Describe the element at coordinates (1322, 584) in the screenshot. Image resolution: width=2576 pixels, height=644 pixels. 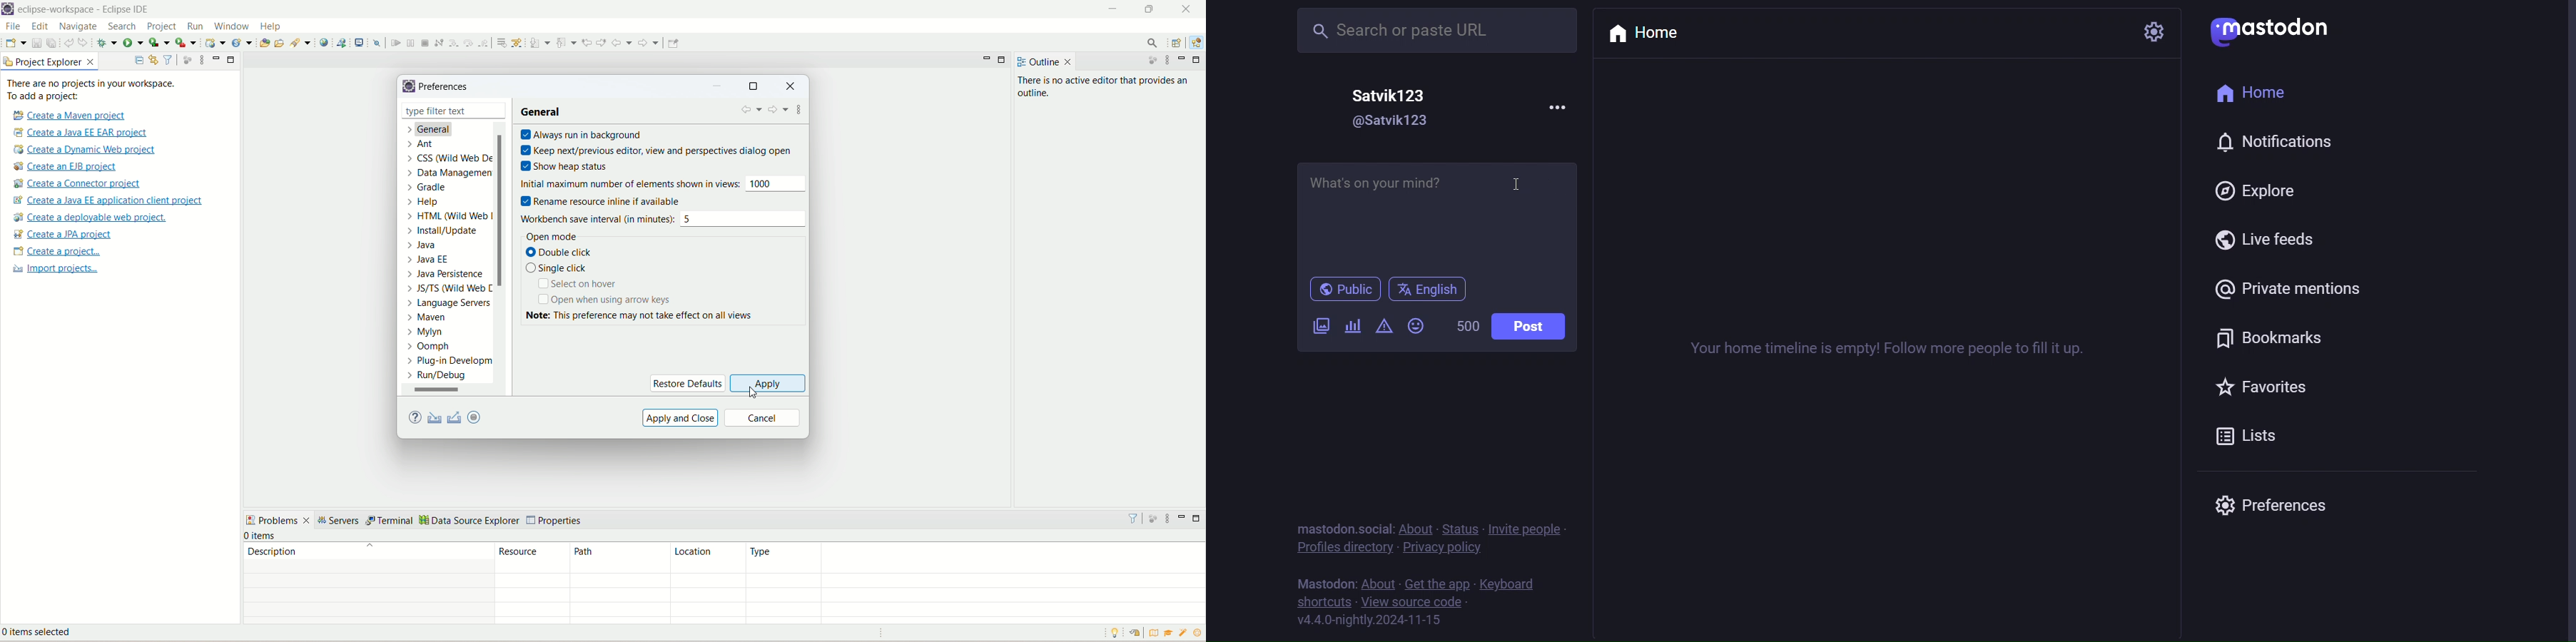
I see `text` at that location.